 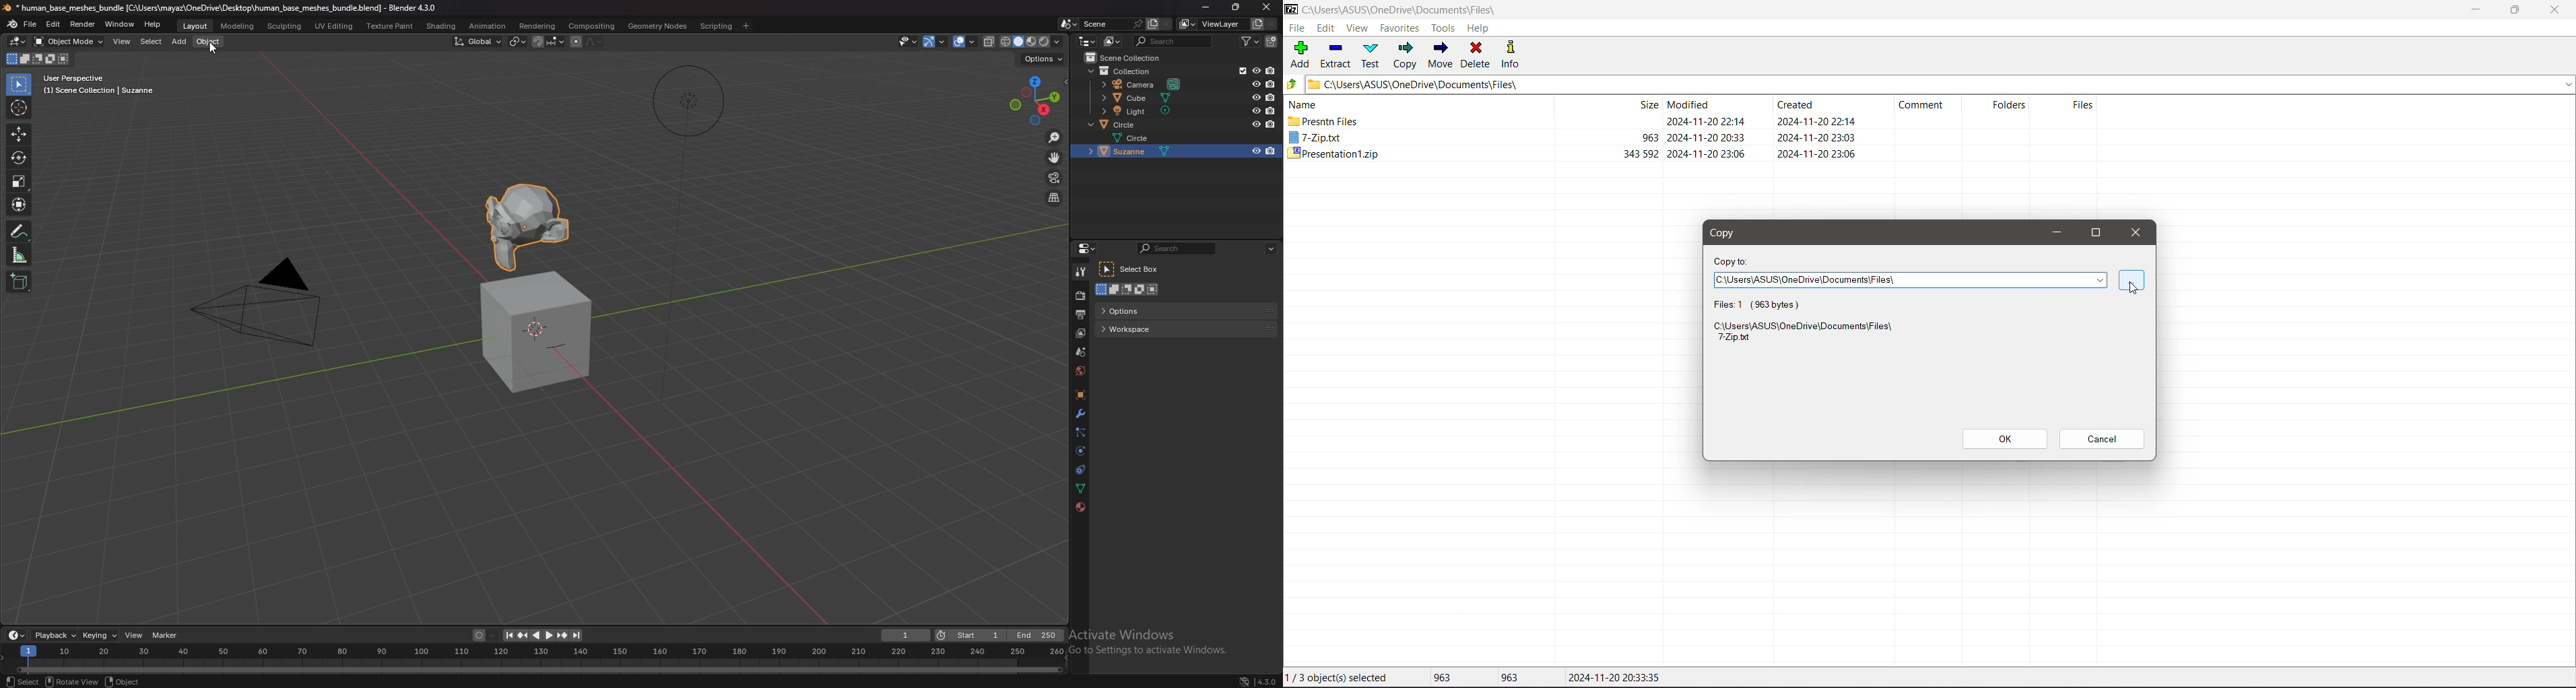 What do you see at coordinates (1372, 55) in the screenshot?
I see `Test` at bounding box center [1372, 55].